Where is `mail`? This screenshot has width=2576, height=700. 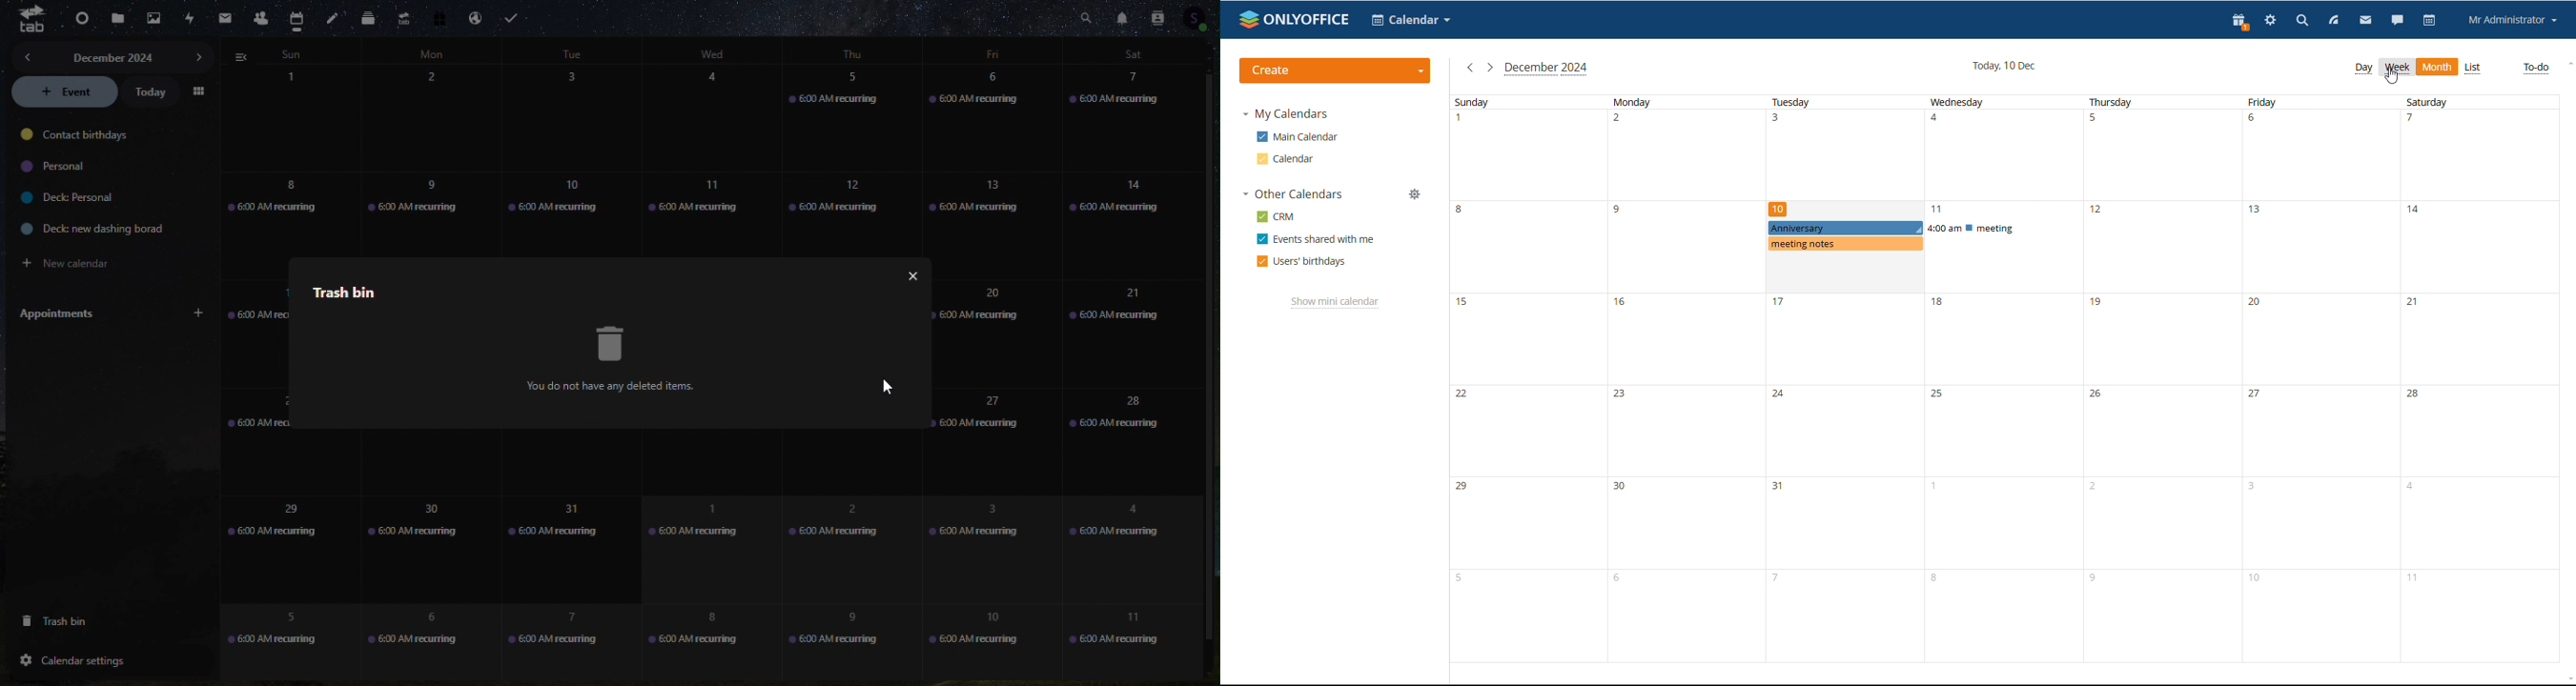
mail is located at coordinates (223, 19).